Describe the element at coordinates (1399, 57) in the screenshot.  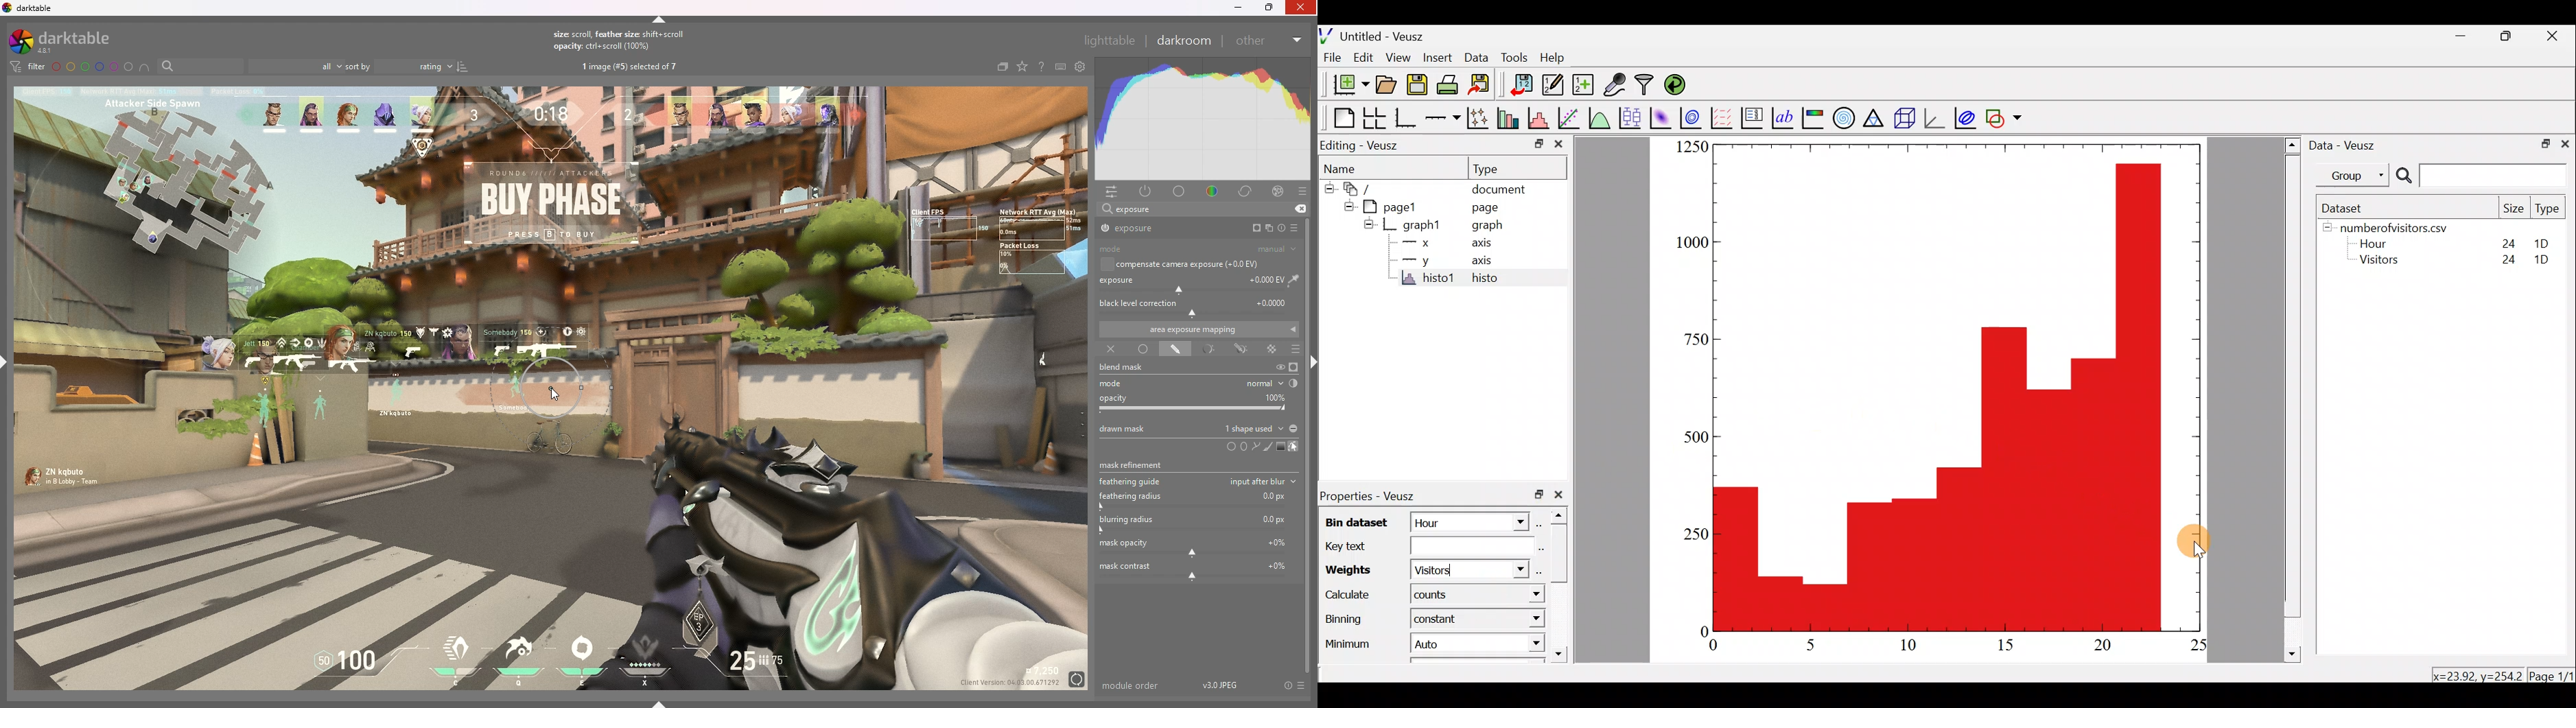
I see `View` at that location.